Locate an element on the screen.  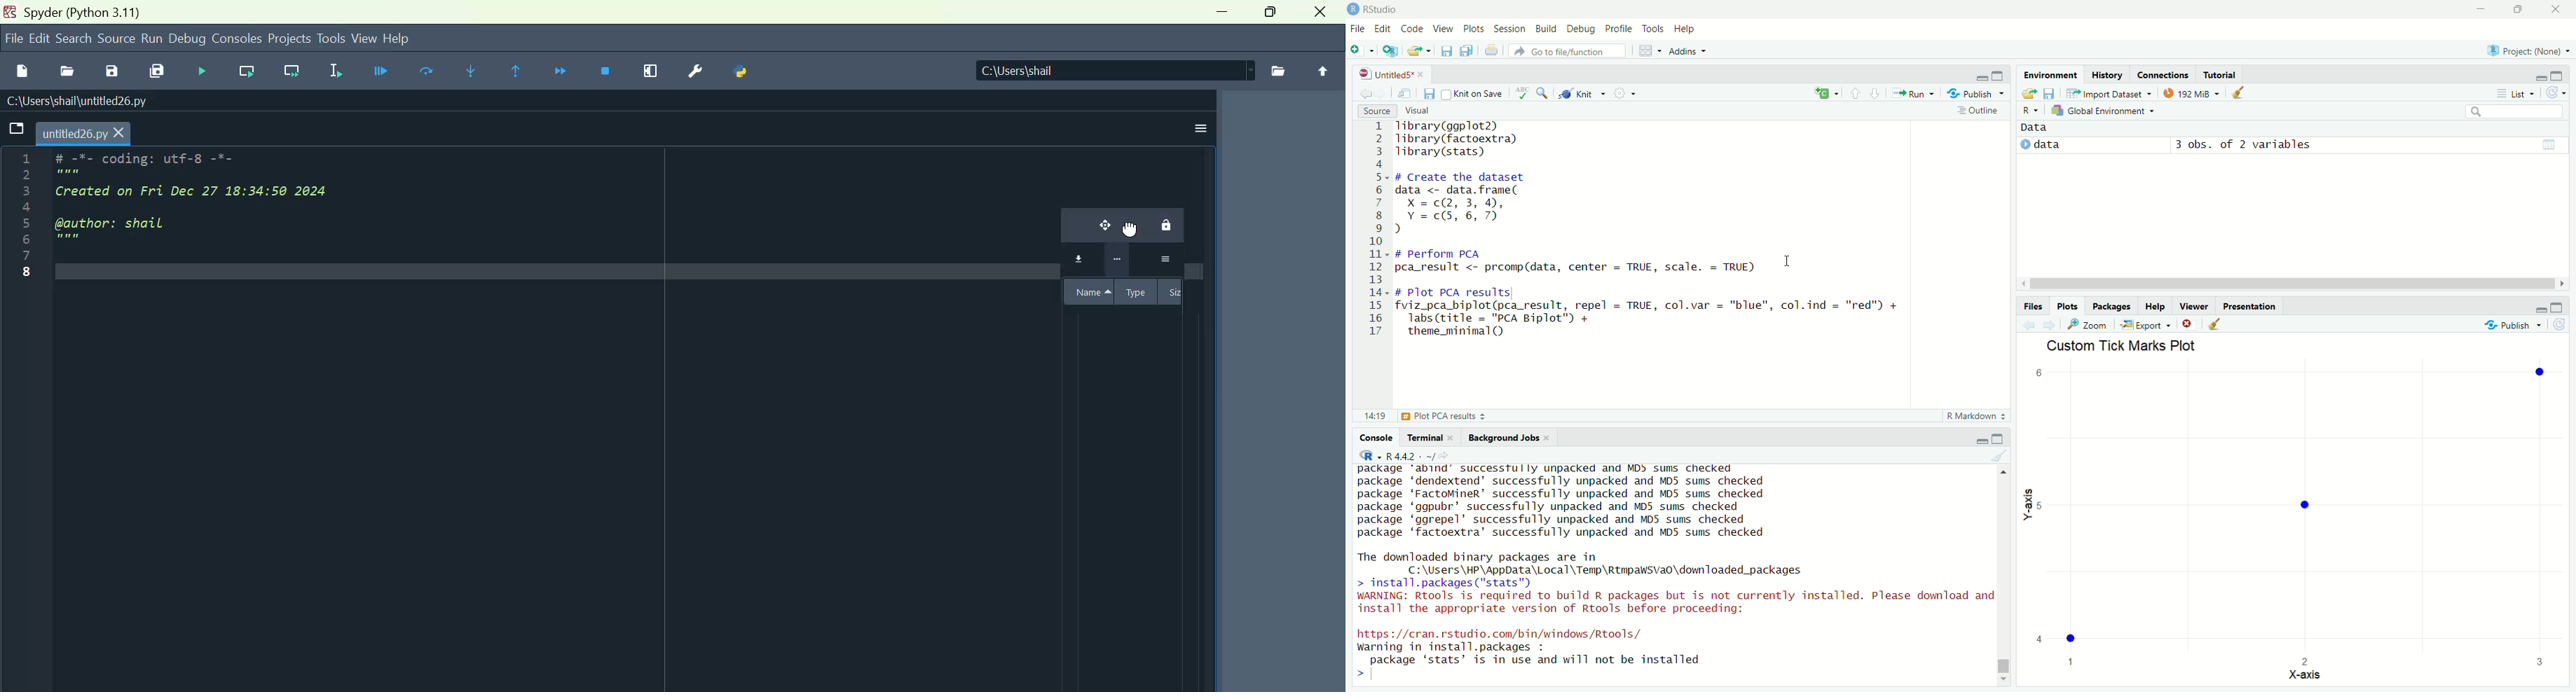
Files is located at coordinates (2033, 306).